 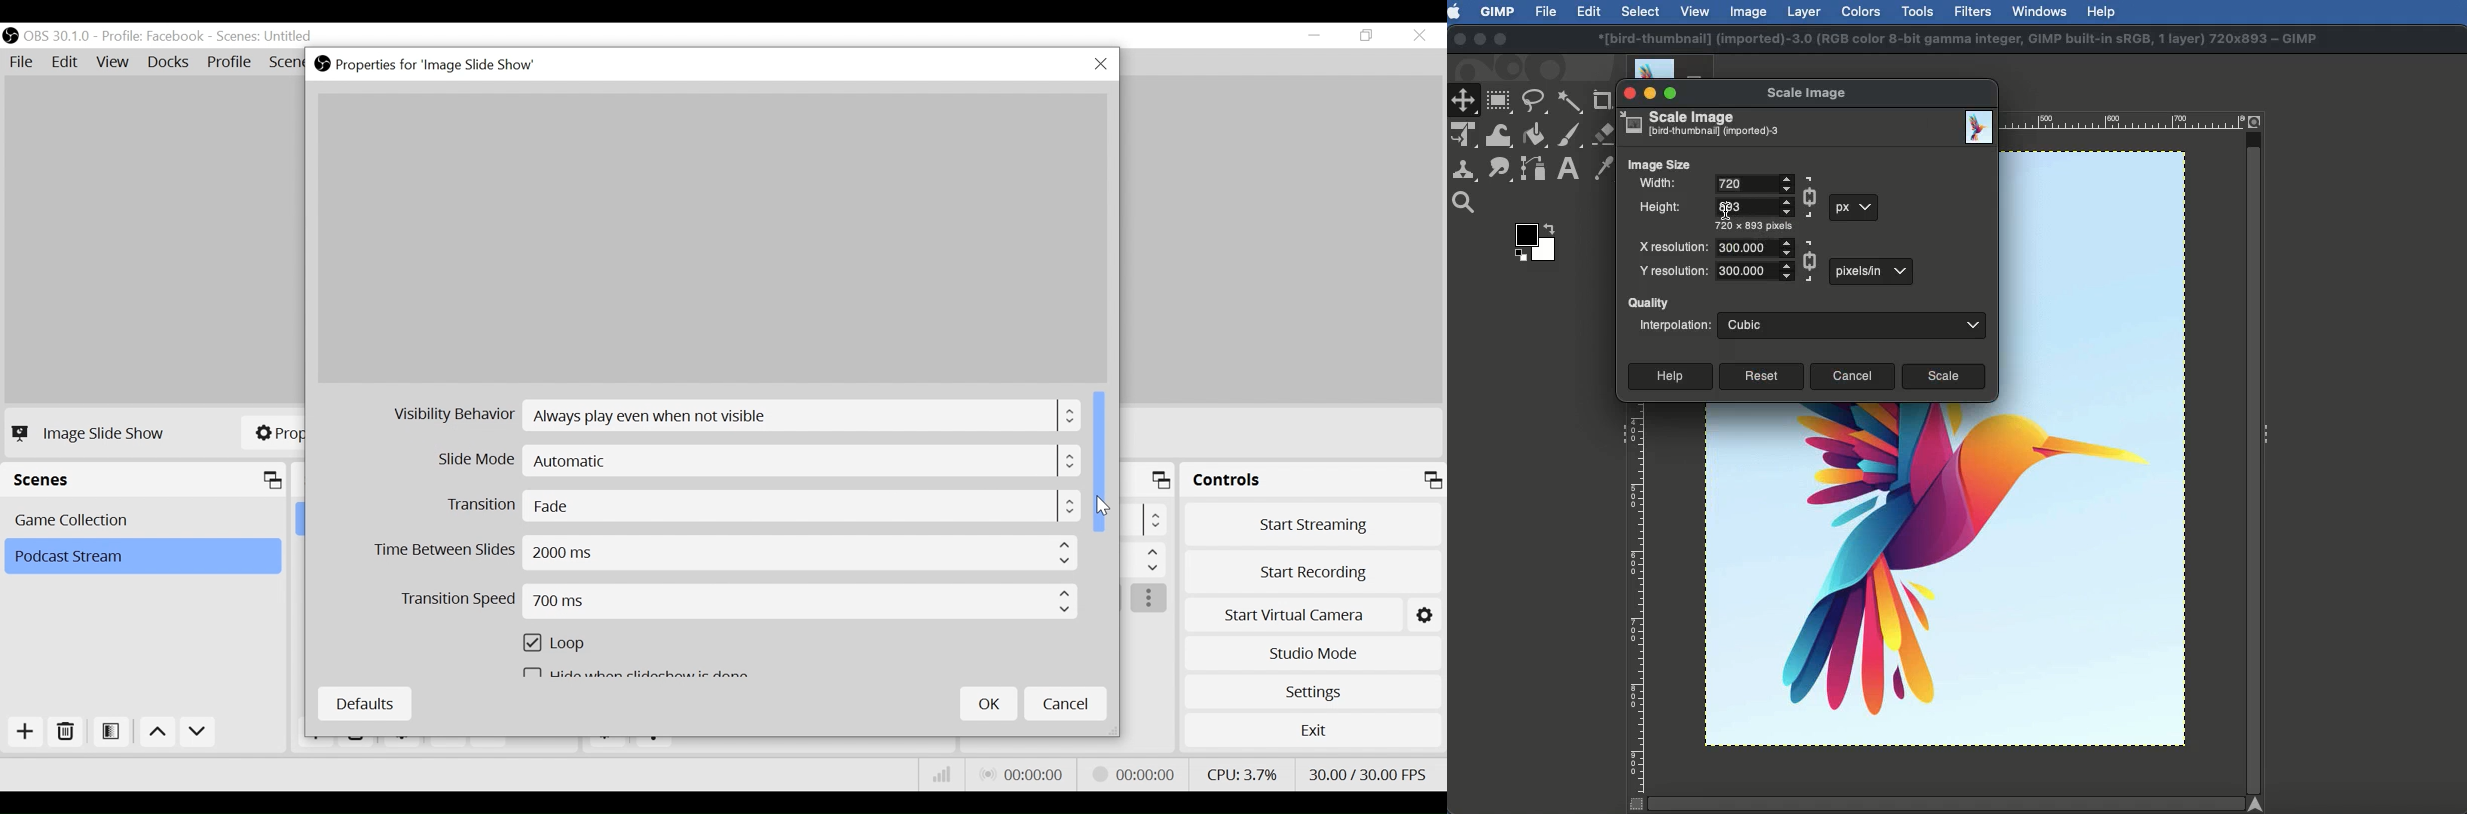 I want to click on Y resolution, so click(x=1675, y=270).